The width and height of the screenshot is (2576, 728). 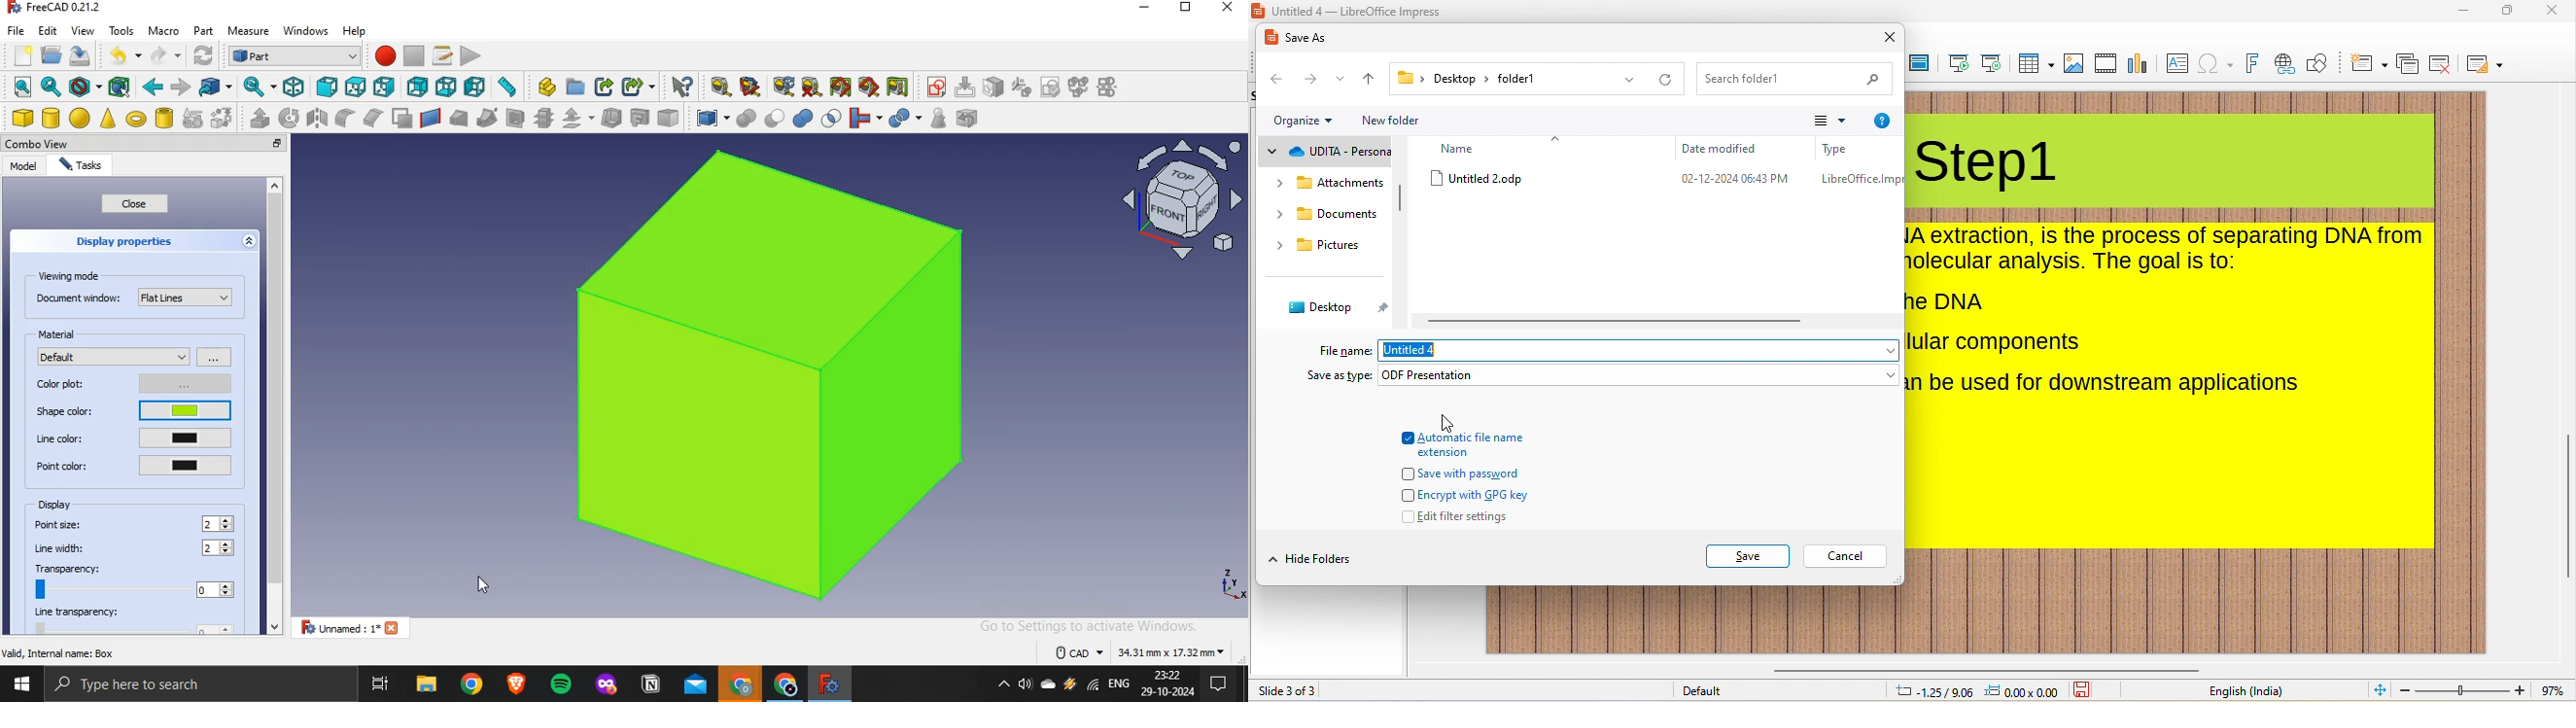 I want to click on refresh, so click(x=1666, y=83).